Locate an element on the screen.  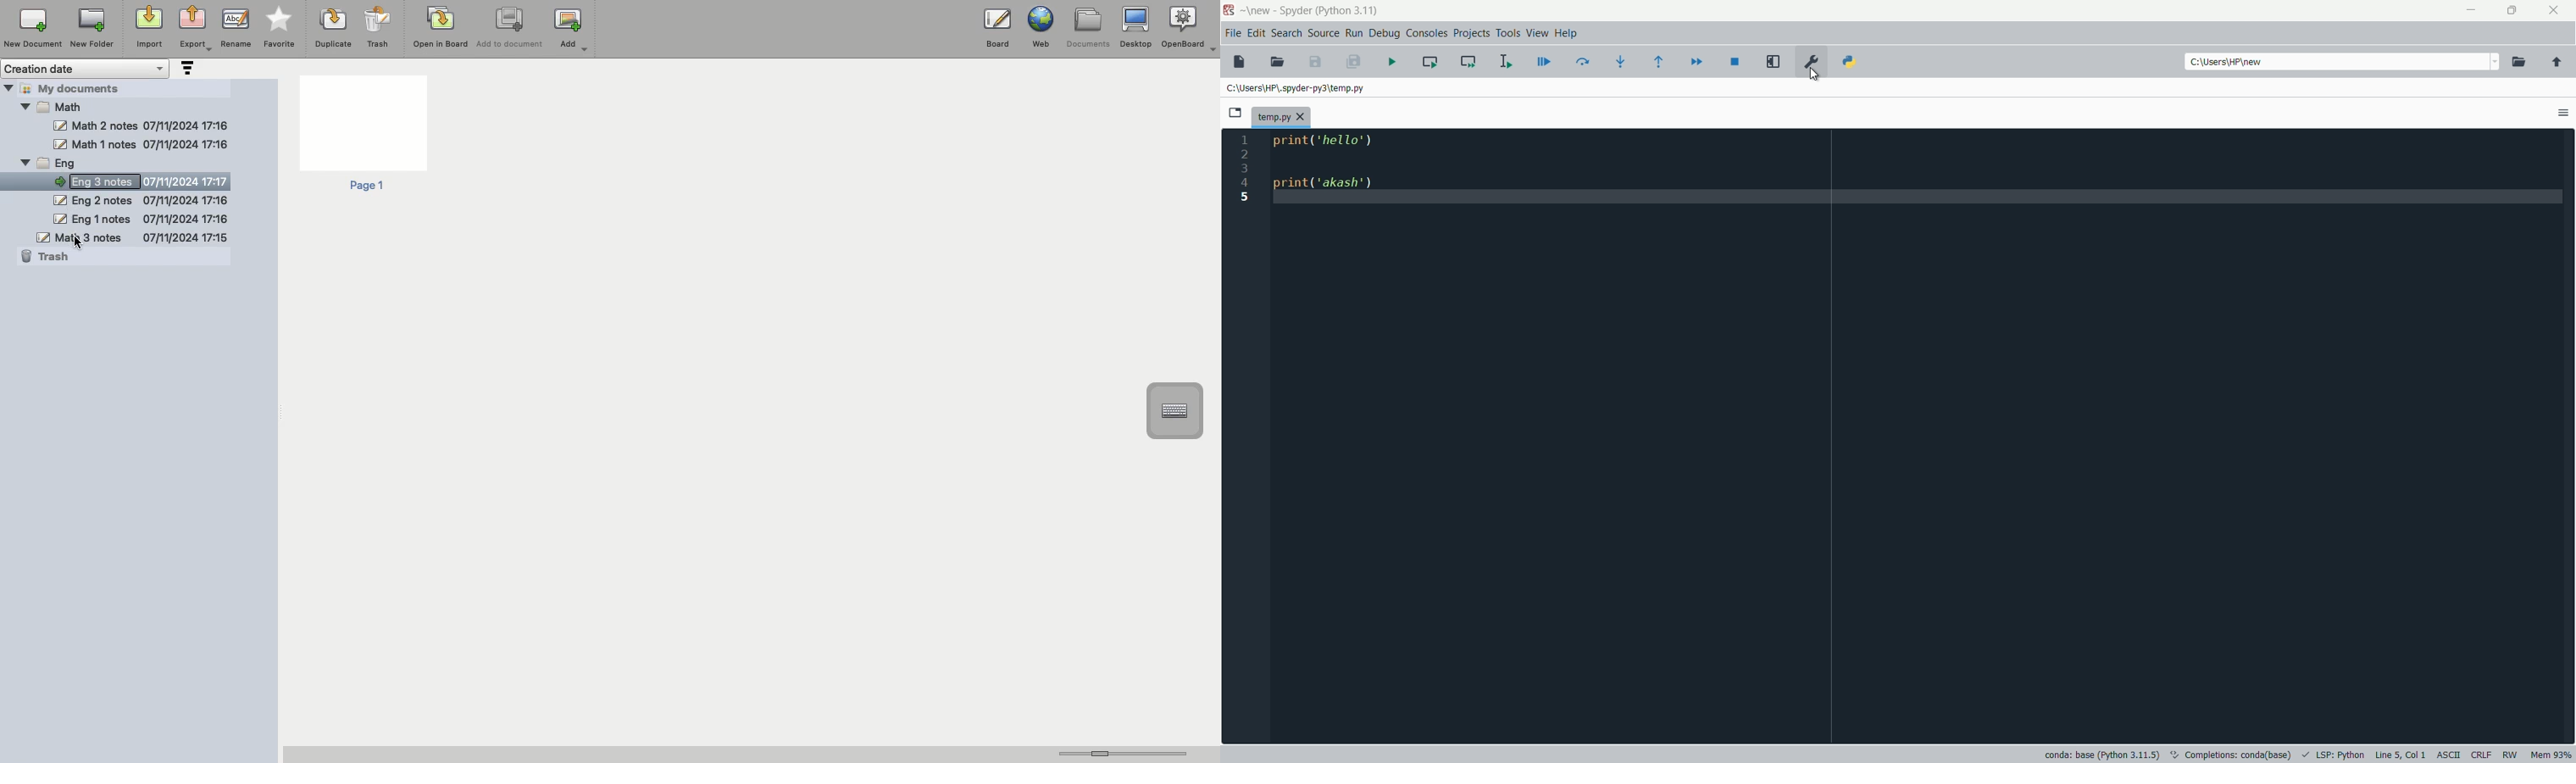
memory usage is located at coordinates (2552, 756).